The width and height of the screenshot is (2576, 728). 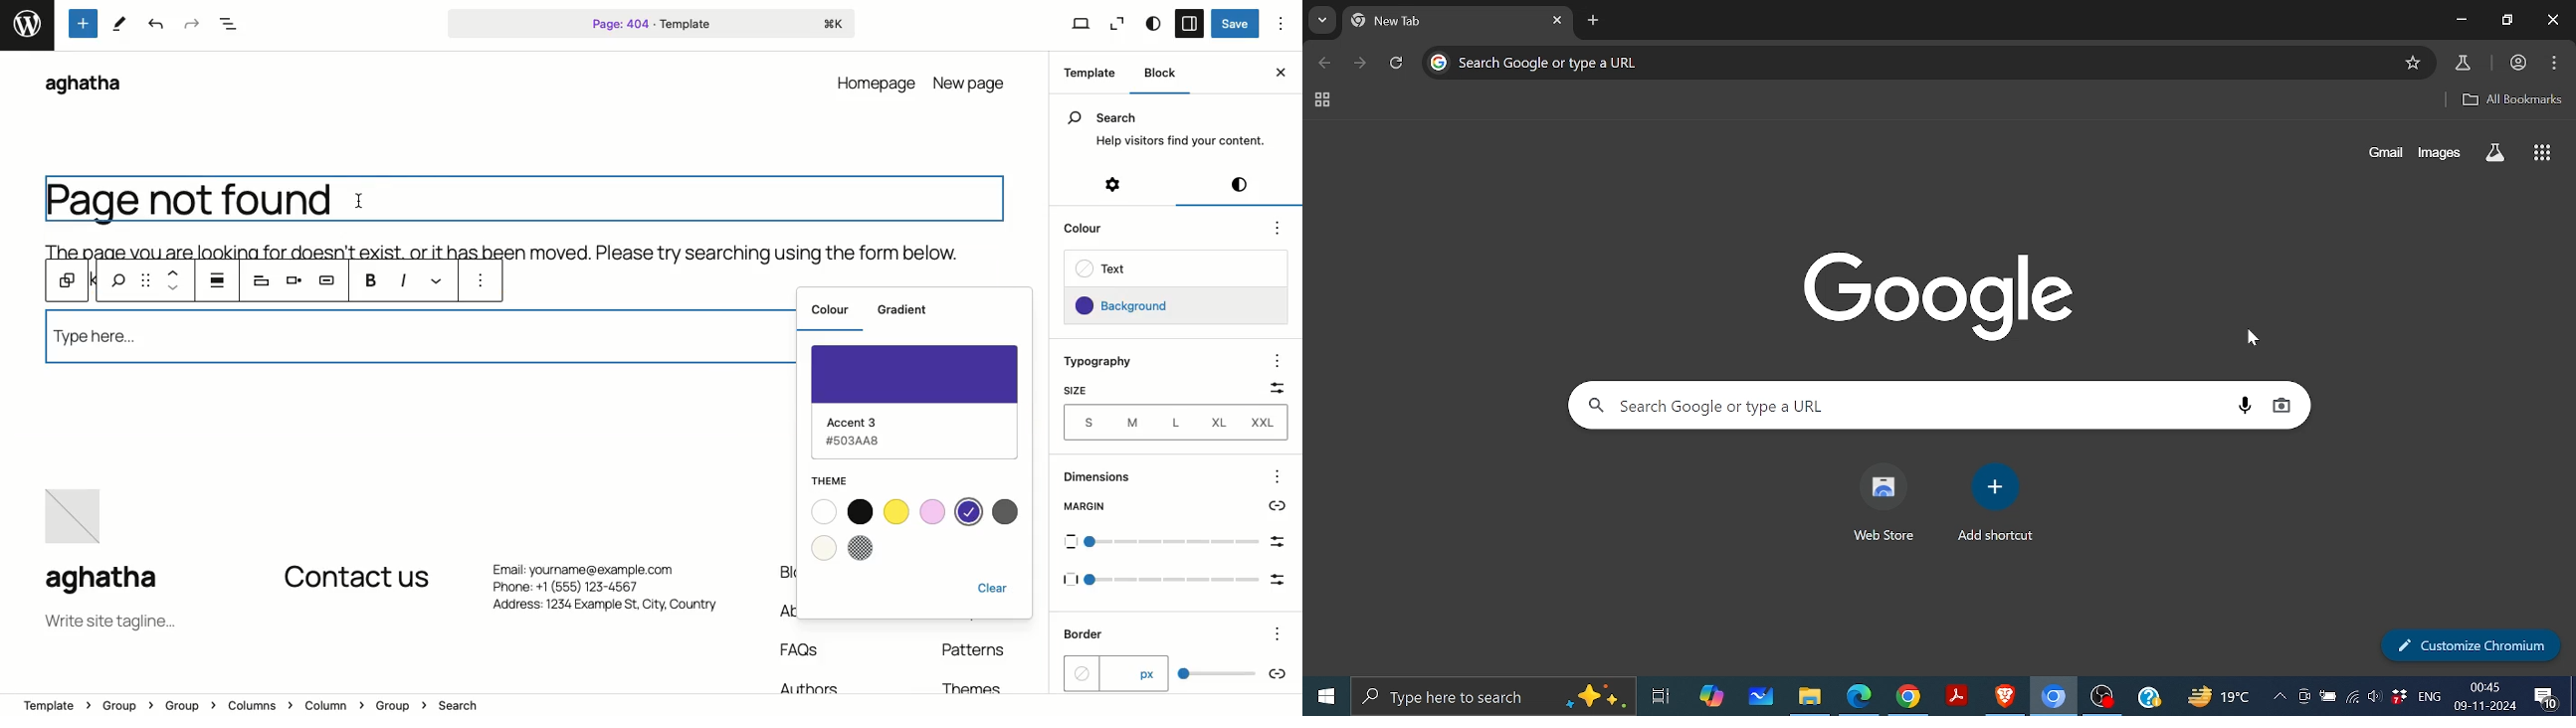 What do you see at coordinates (2147, 697) in the screenshot?
I see `Help` at bounding box center [2147, 697].